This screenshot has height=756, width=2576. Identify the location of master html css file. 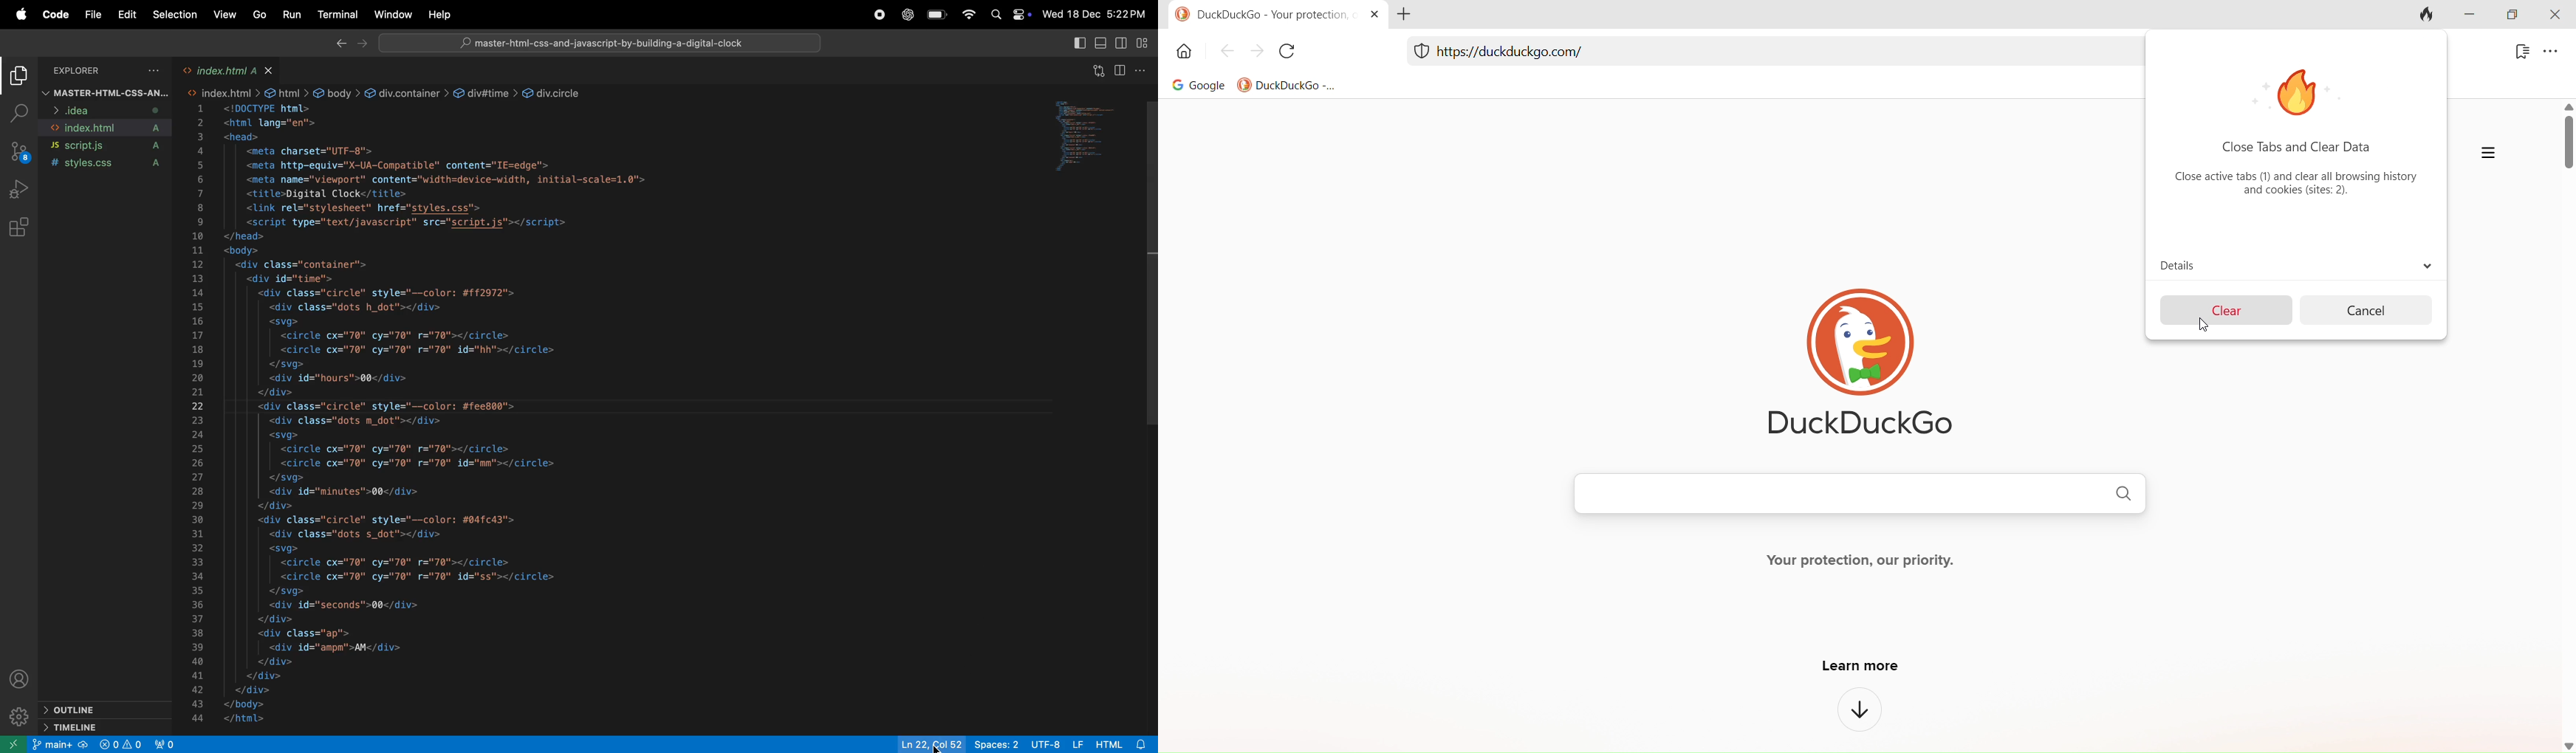
(105, 93).